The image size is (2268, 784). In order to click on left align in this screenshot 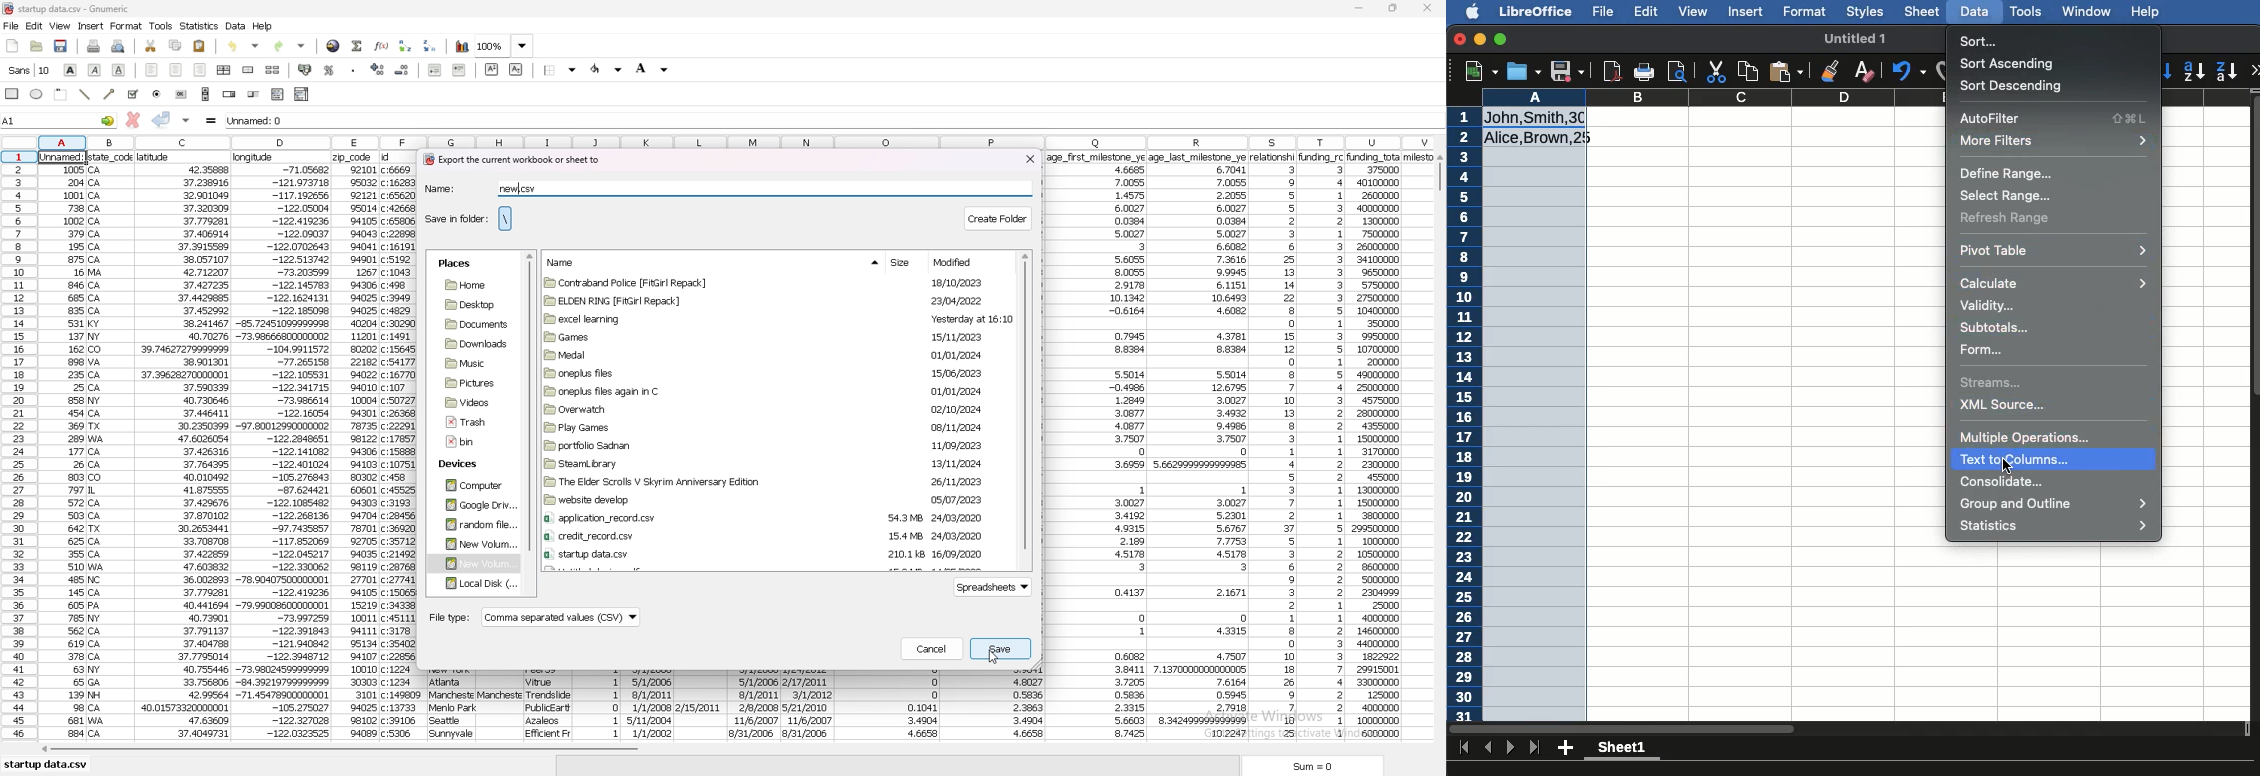, I will do `click(152, 70)`.